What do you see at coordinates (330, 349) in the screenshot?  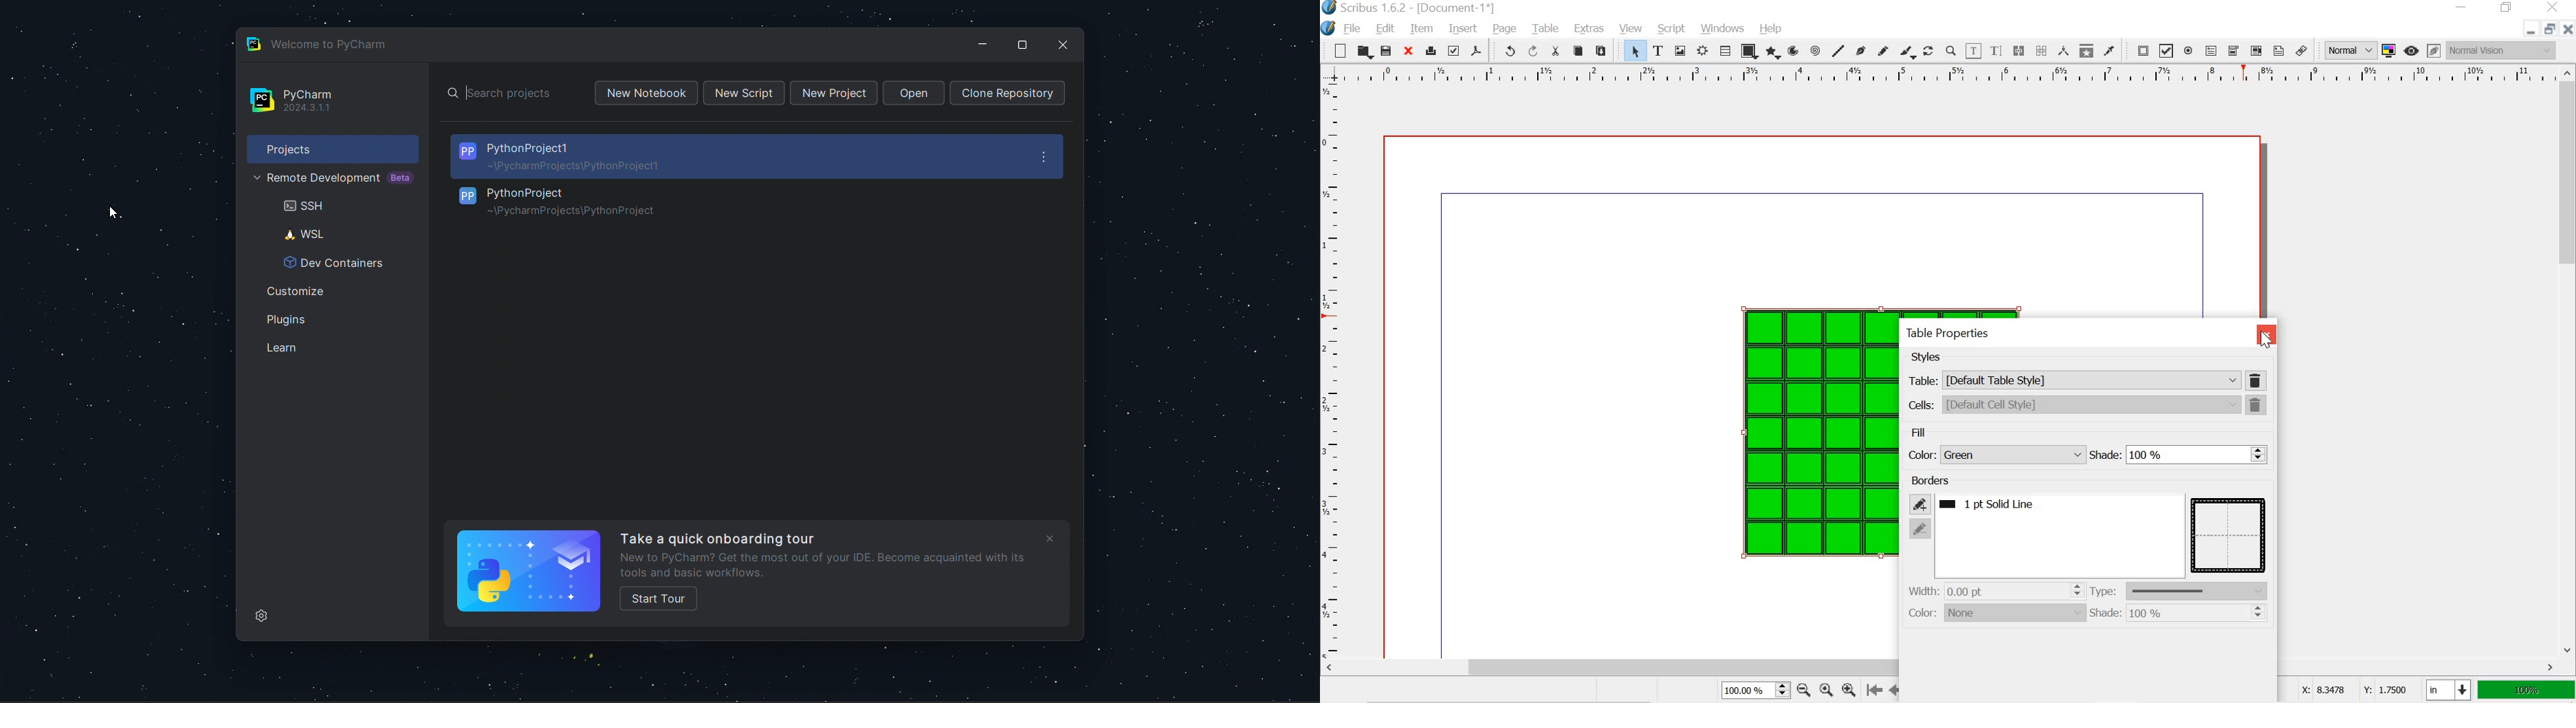 I see `learn` at bounding box center [330, 349].